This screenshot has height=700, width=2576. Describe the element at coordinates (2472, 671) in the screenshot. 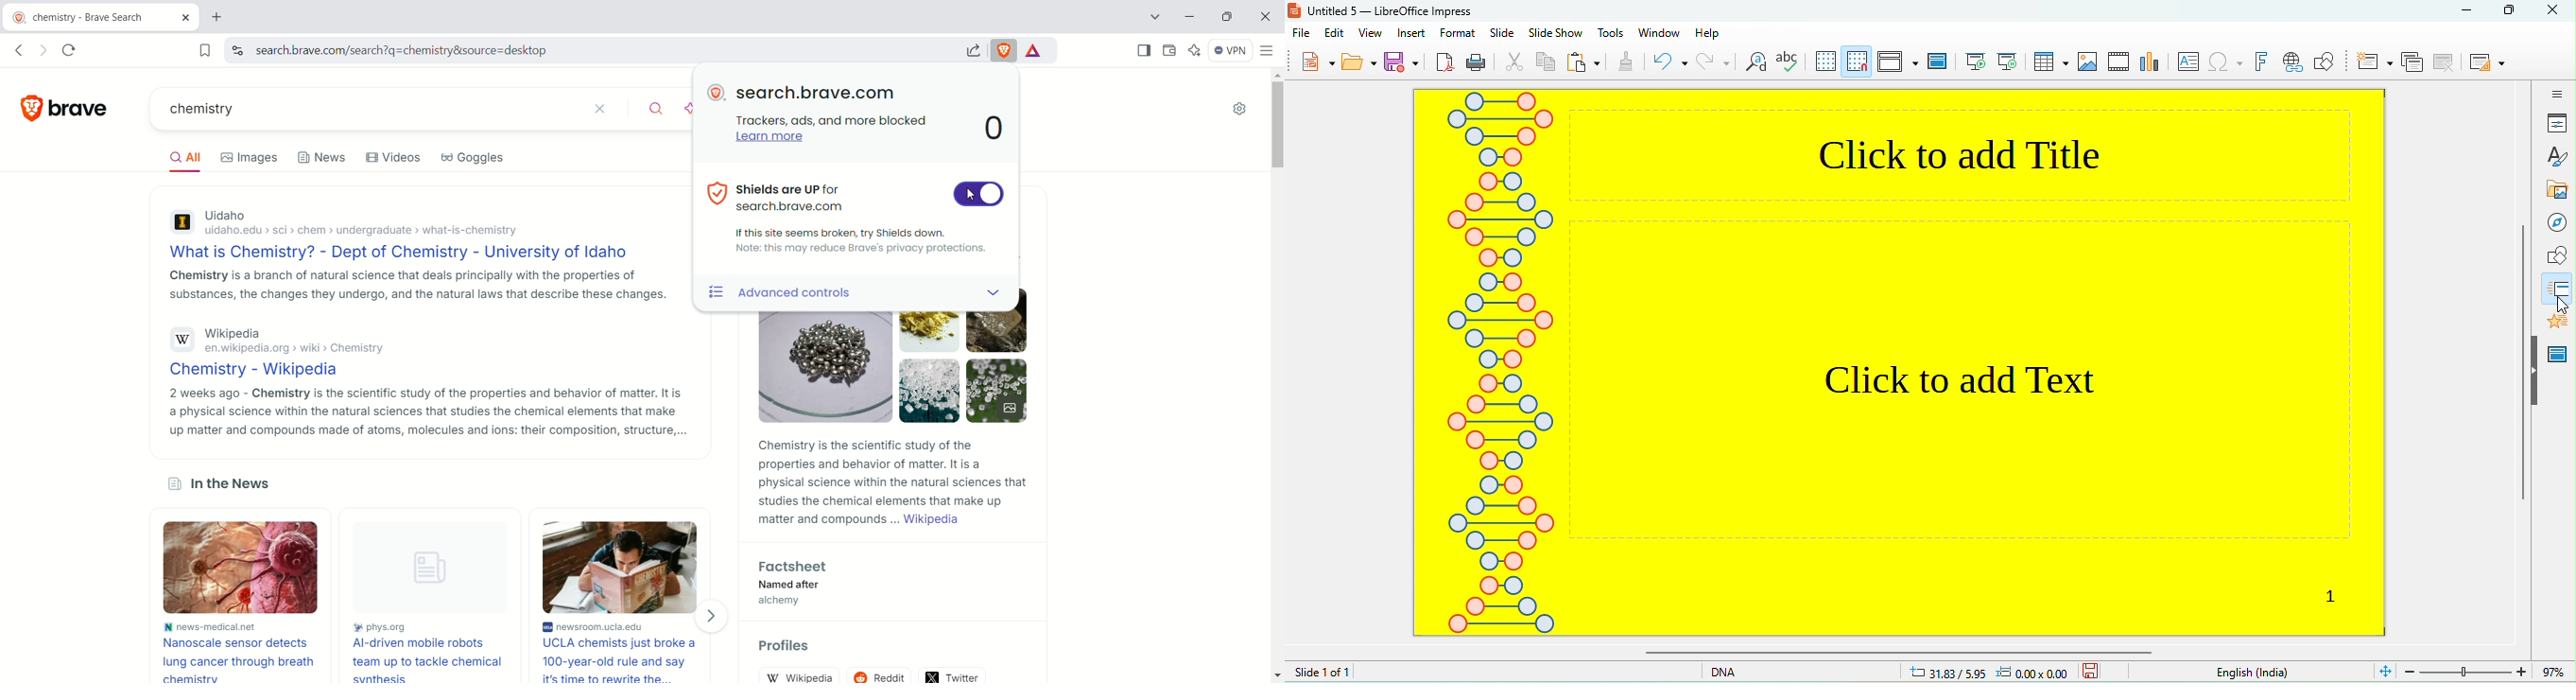

I see `zoom` at that location.